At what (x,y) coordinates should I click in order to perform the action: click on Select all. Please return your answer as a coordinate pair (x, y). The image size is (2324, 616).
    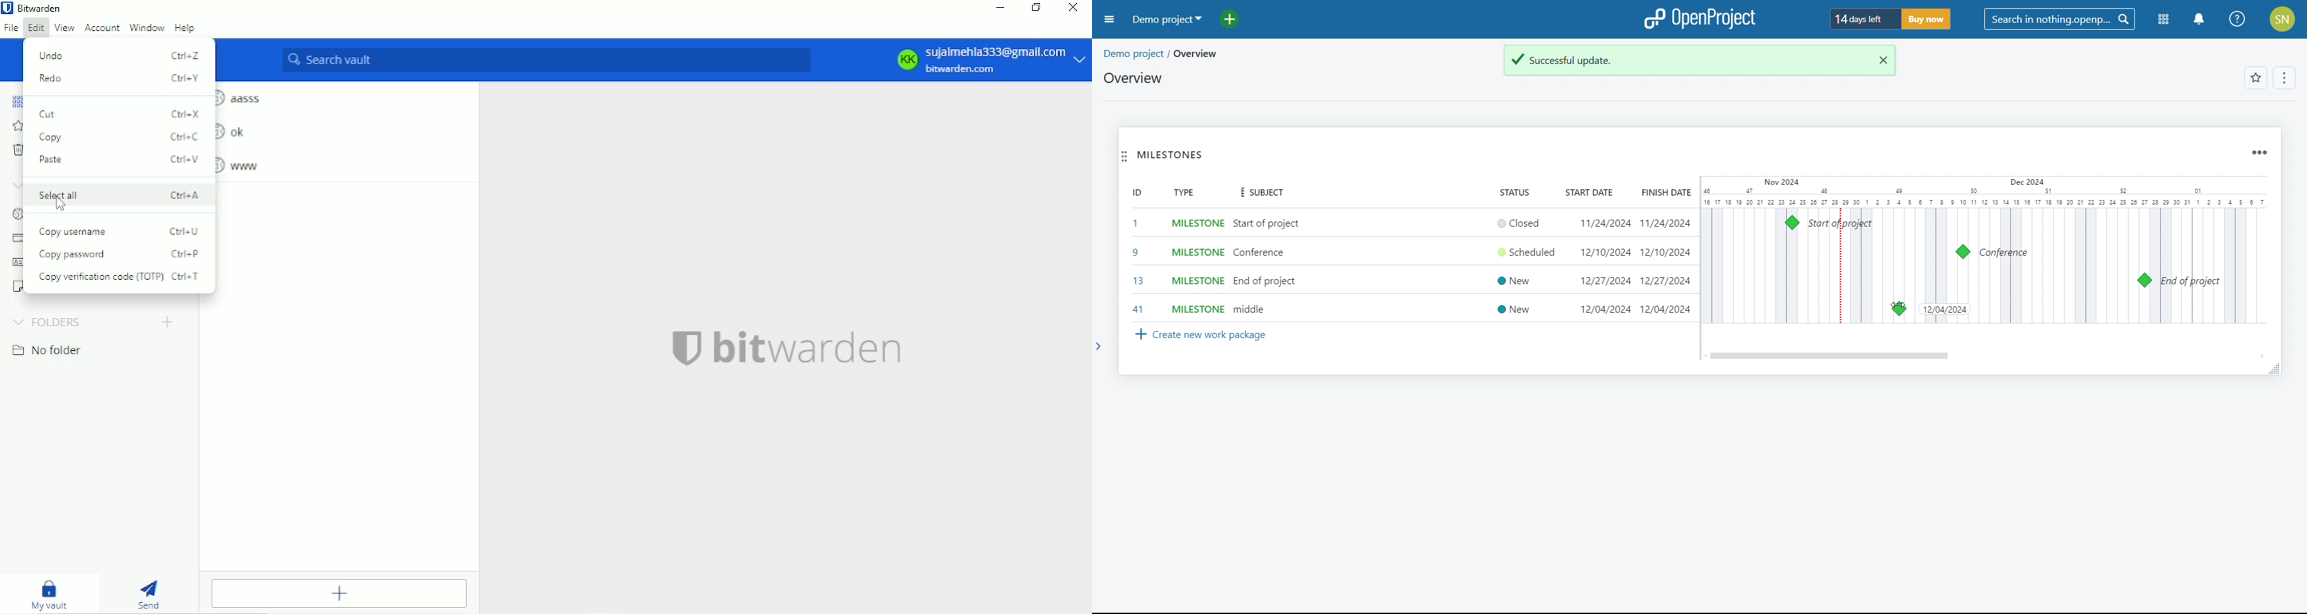
    Looking at the image, I should click on (120, 194).